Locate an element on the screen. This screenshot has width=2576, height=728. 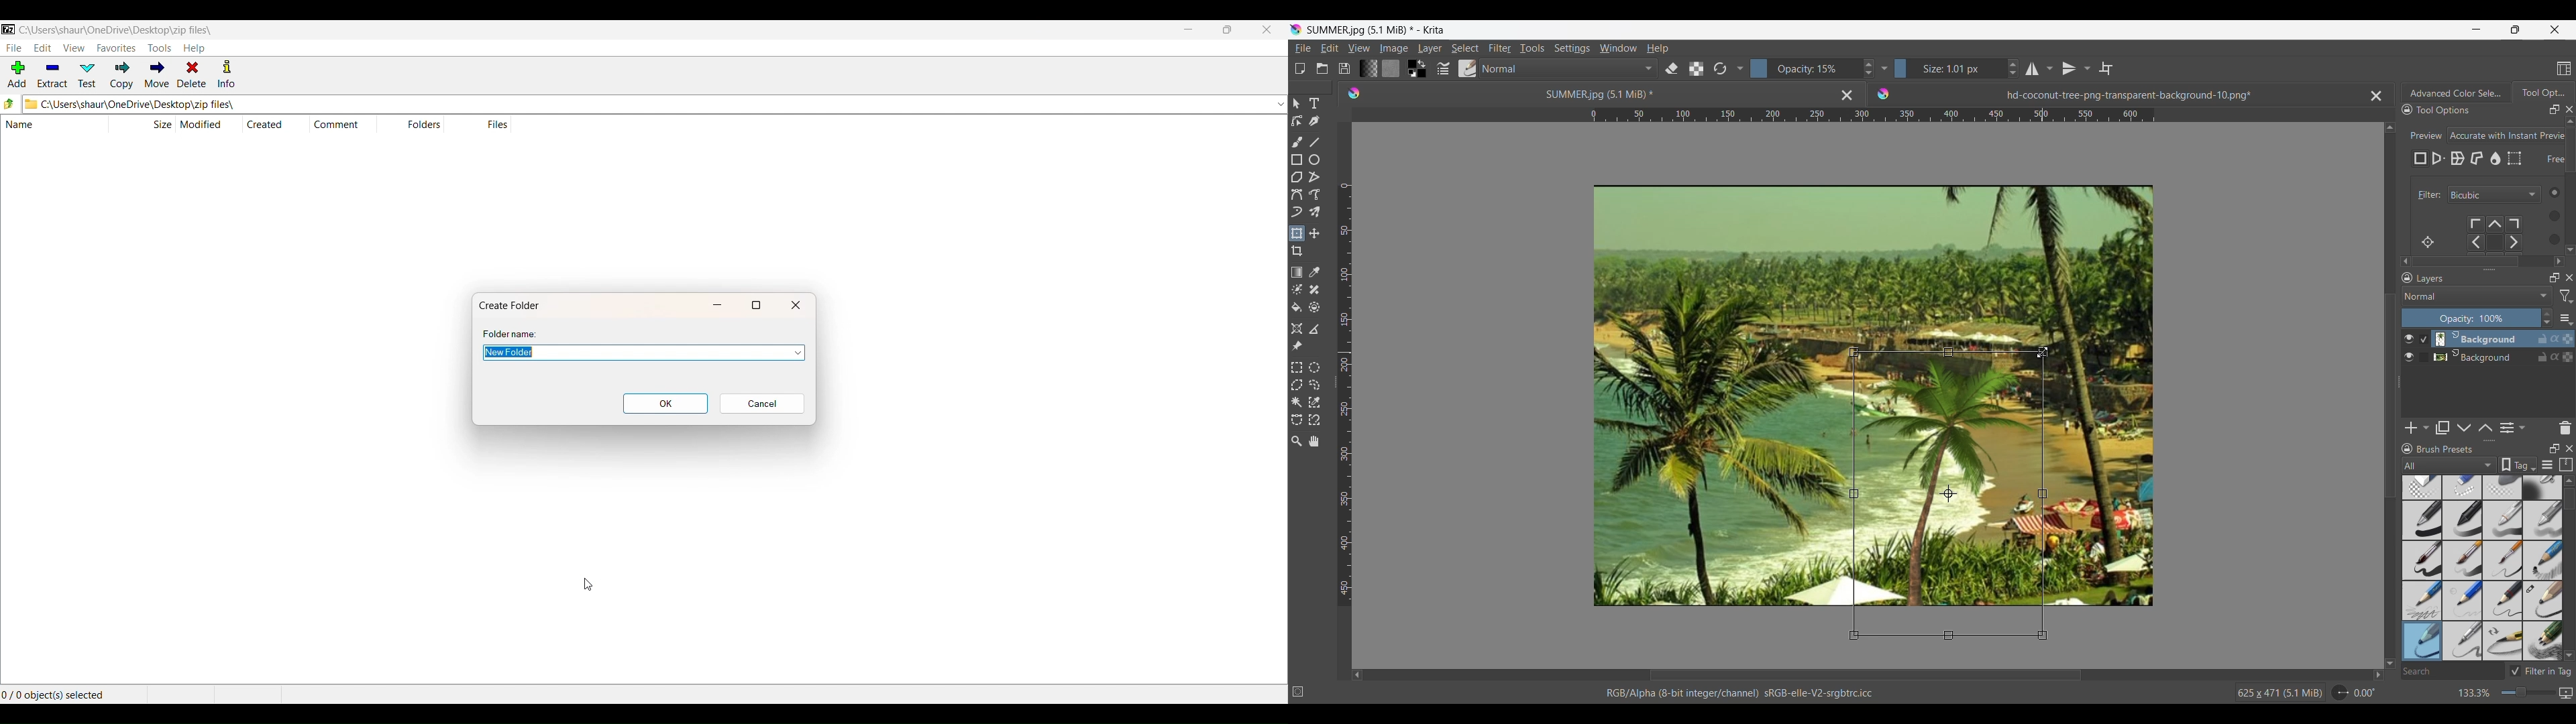
pencil 2b-my point is located at coordinates (2420, 599).